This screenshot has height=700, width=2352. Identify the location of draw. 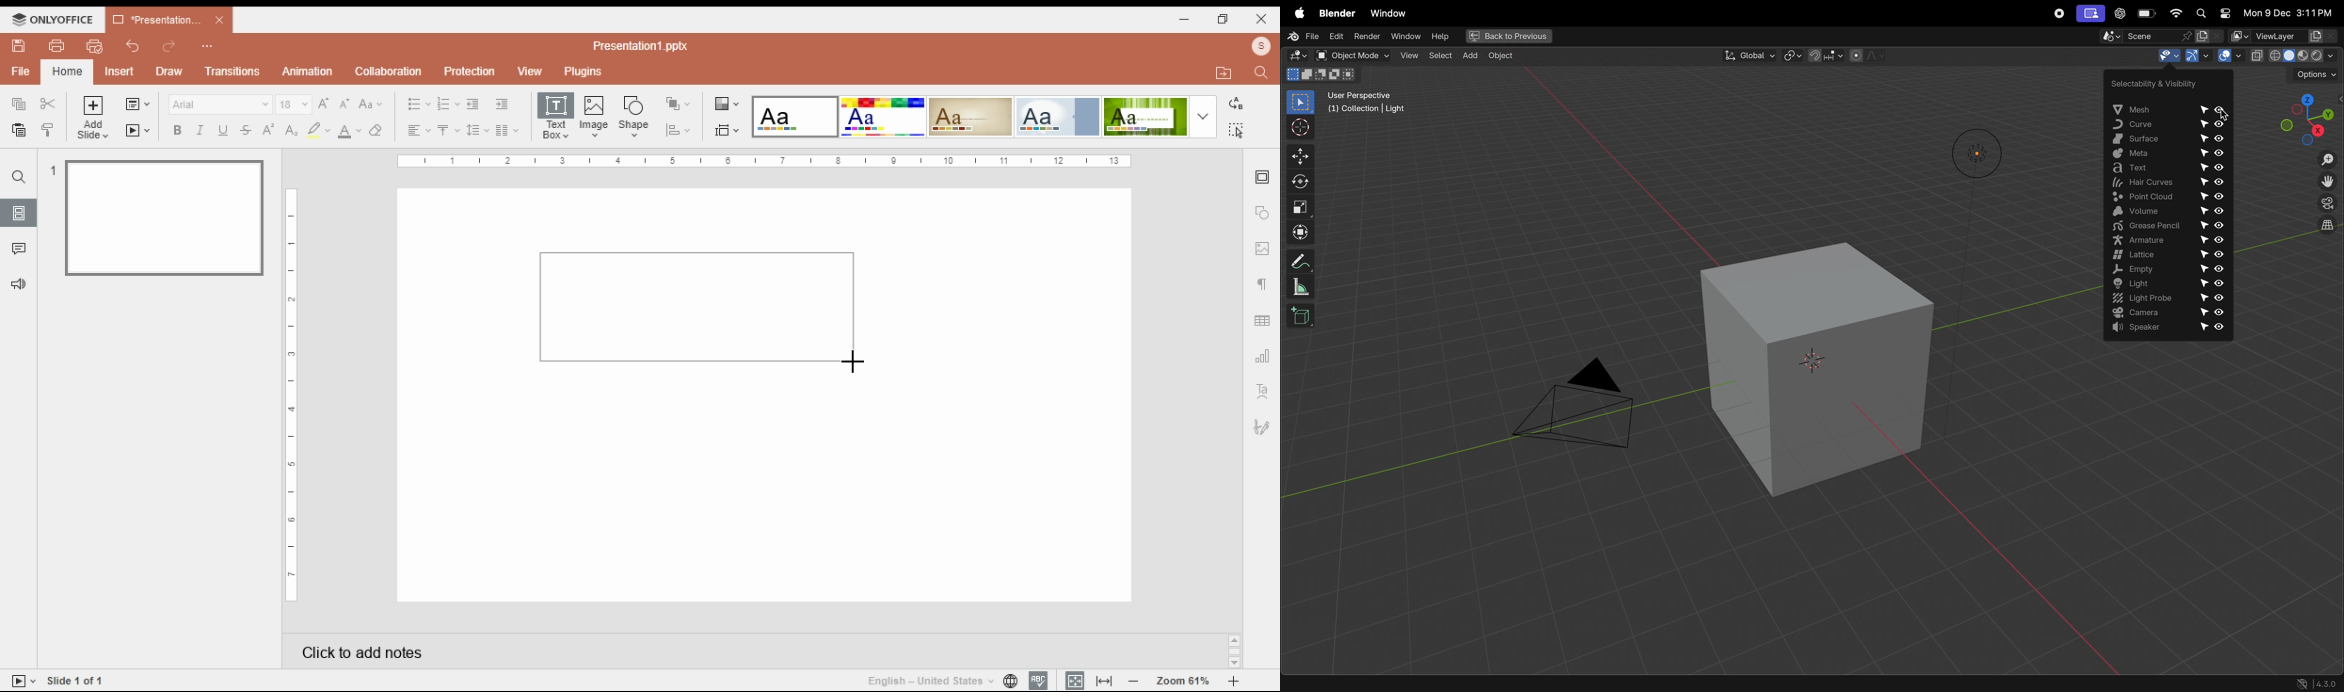
(169, 72).